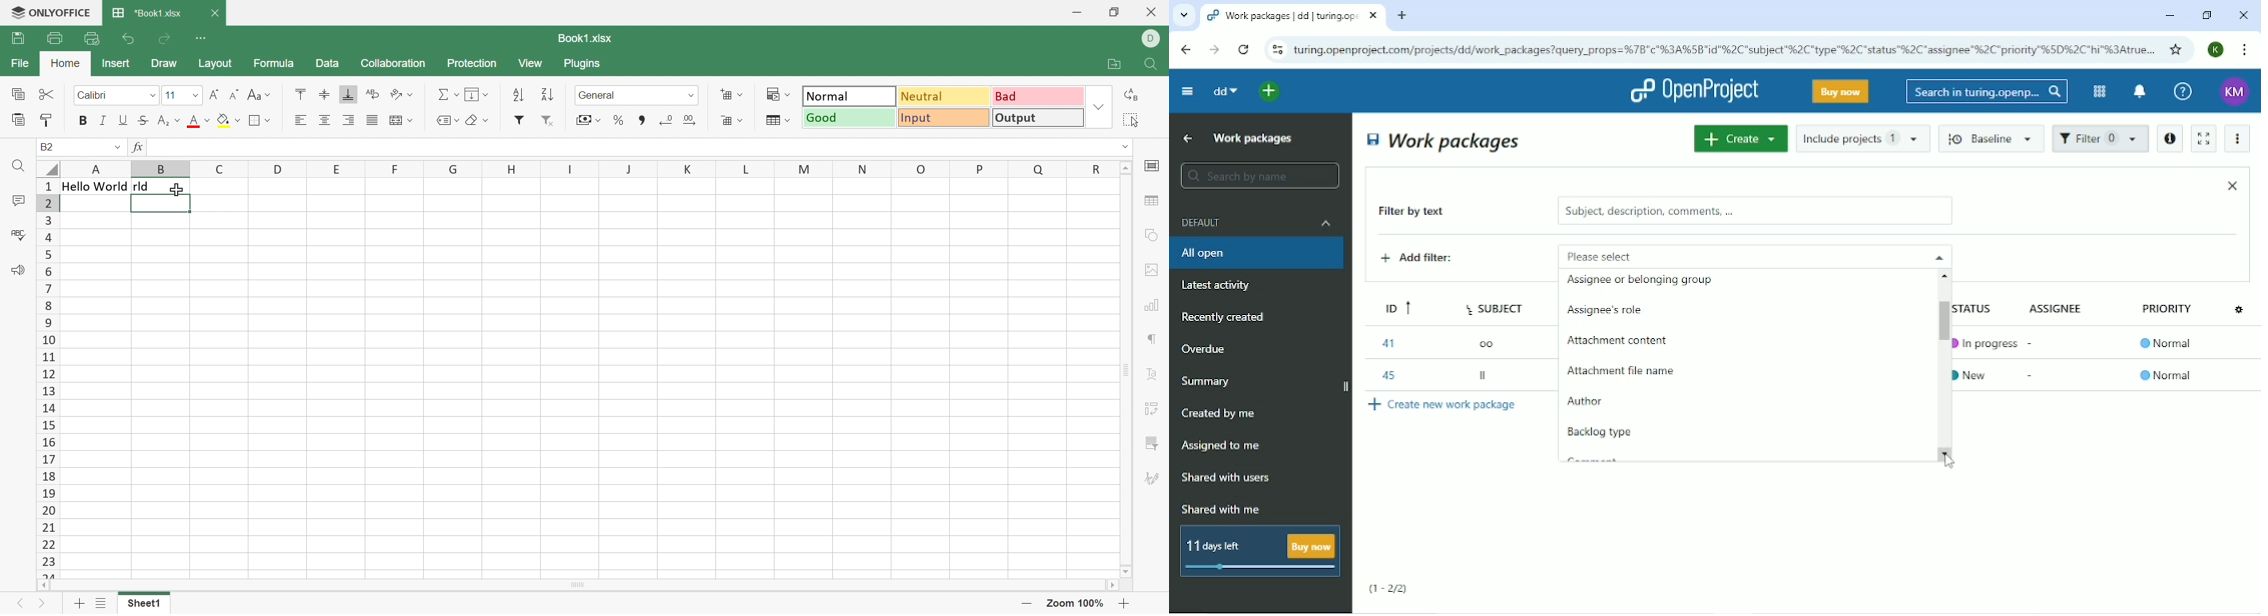 This screenshot has height=616, width=2268. What do you see at coordinates (945, 119) in the screenshot?
I see `Input` at bounding box center [945, 119].